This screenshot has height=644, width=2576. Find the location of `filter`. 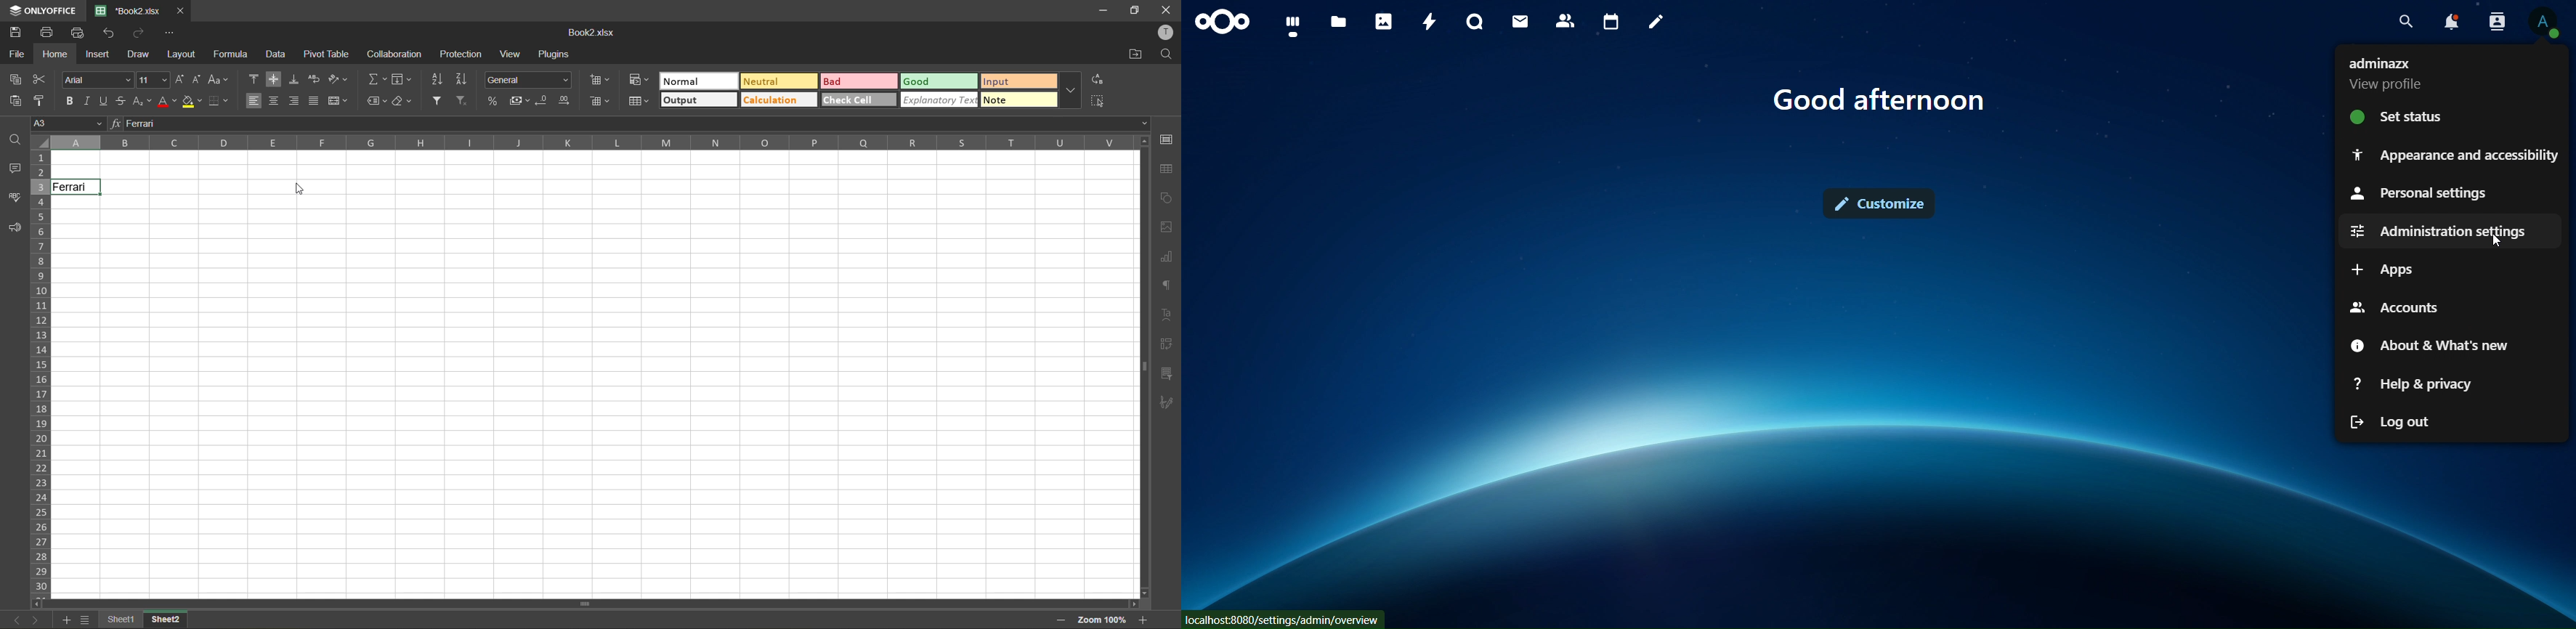

filter is located at coordinates (440, 100).